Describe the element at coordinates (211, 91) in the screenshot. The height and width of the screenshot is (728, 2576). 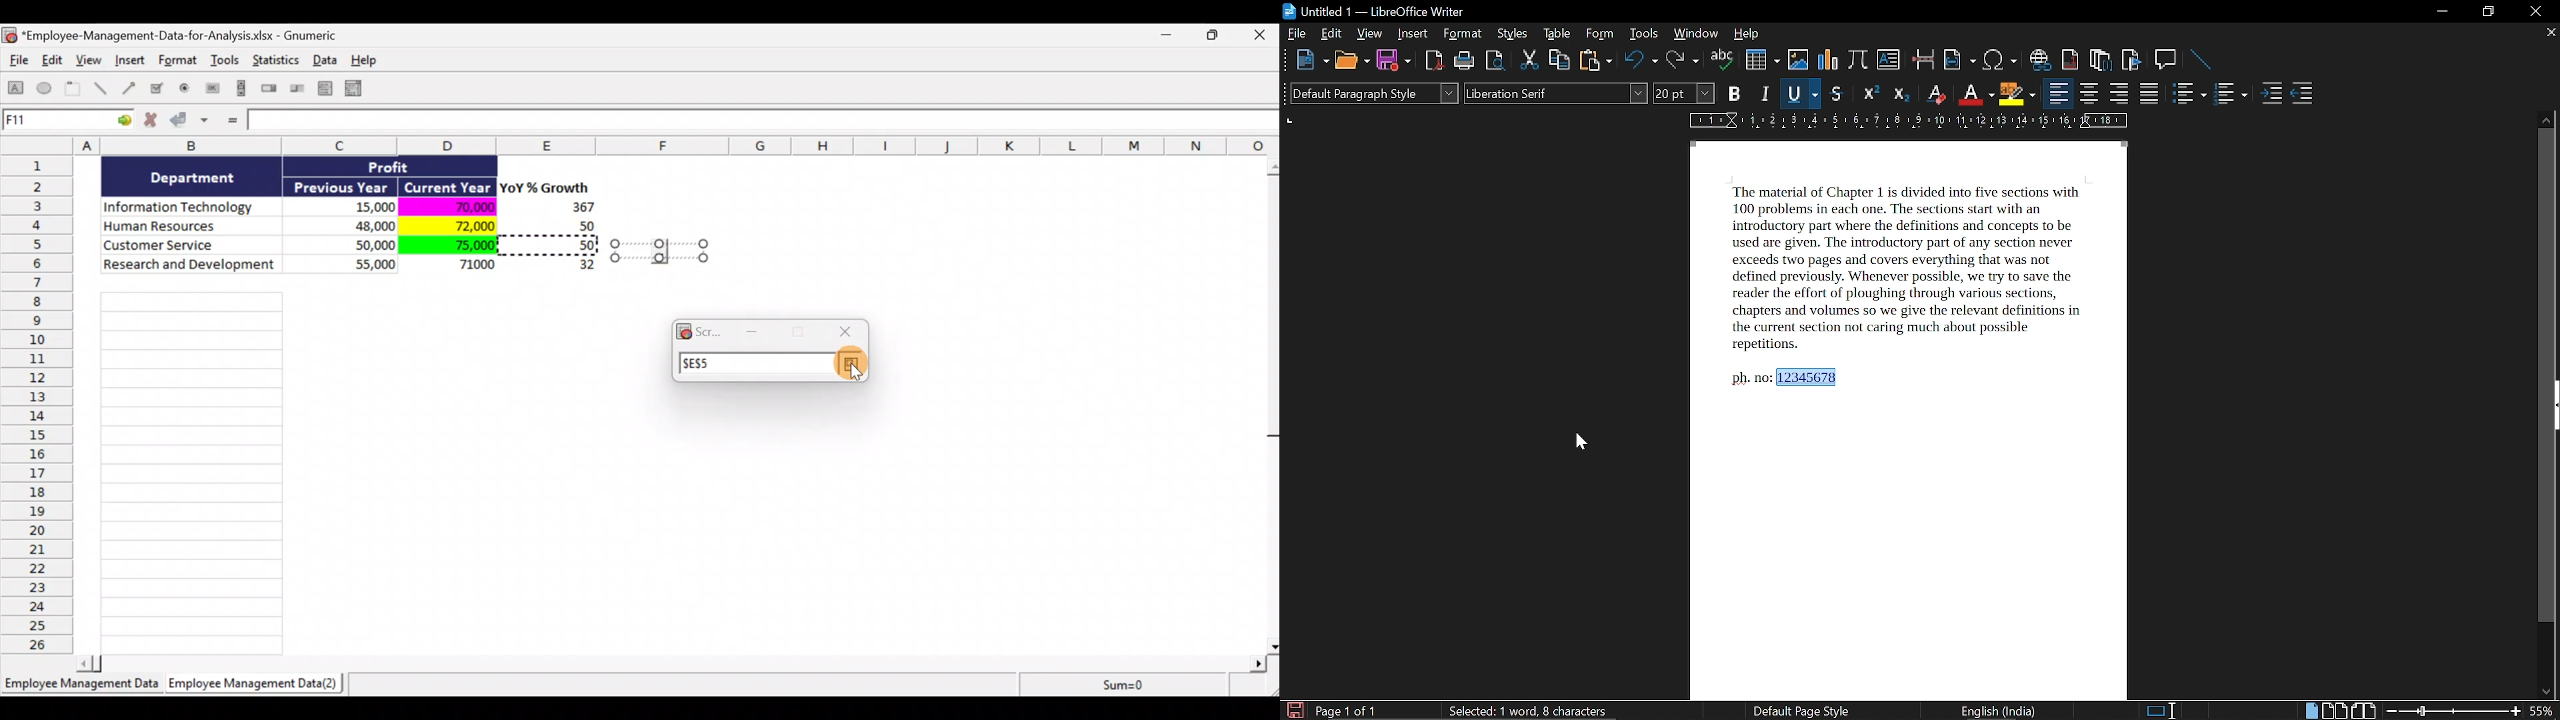
I see `Create a button` at that location.